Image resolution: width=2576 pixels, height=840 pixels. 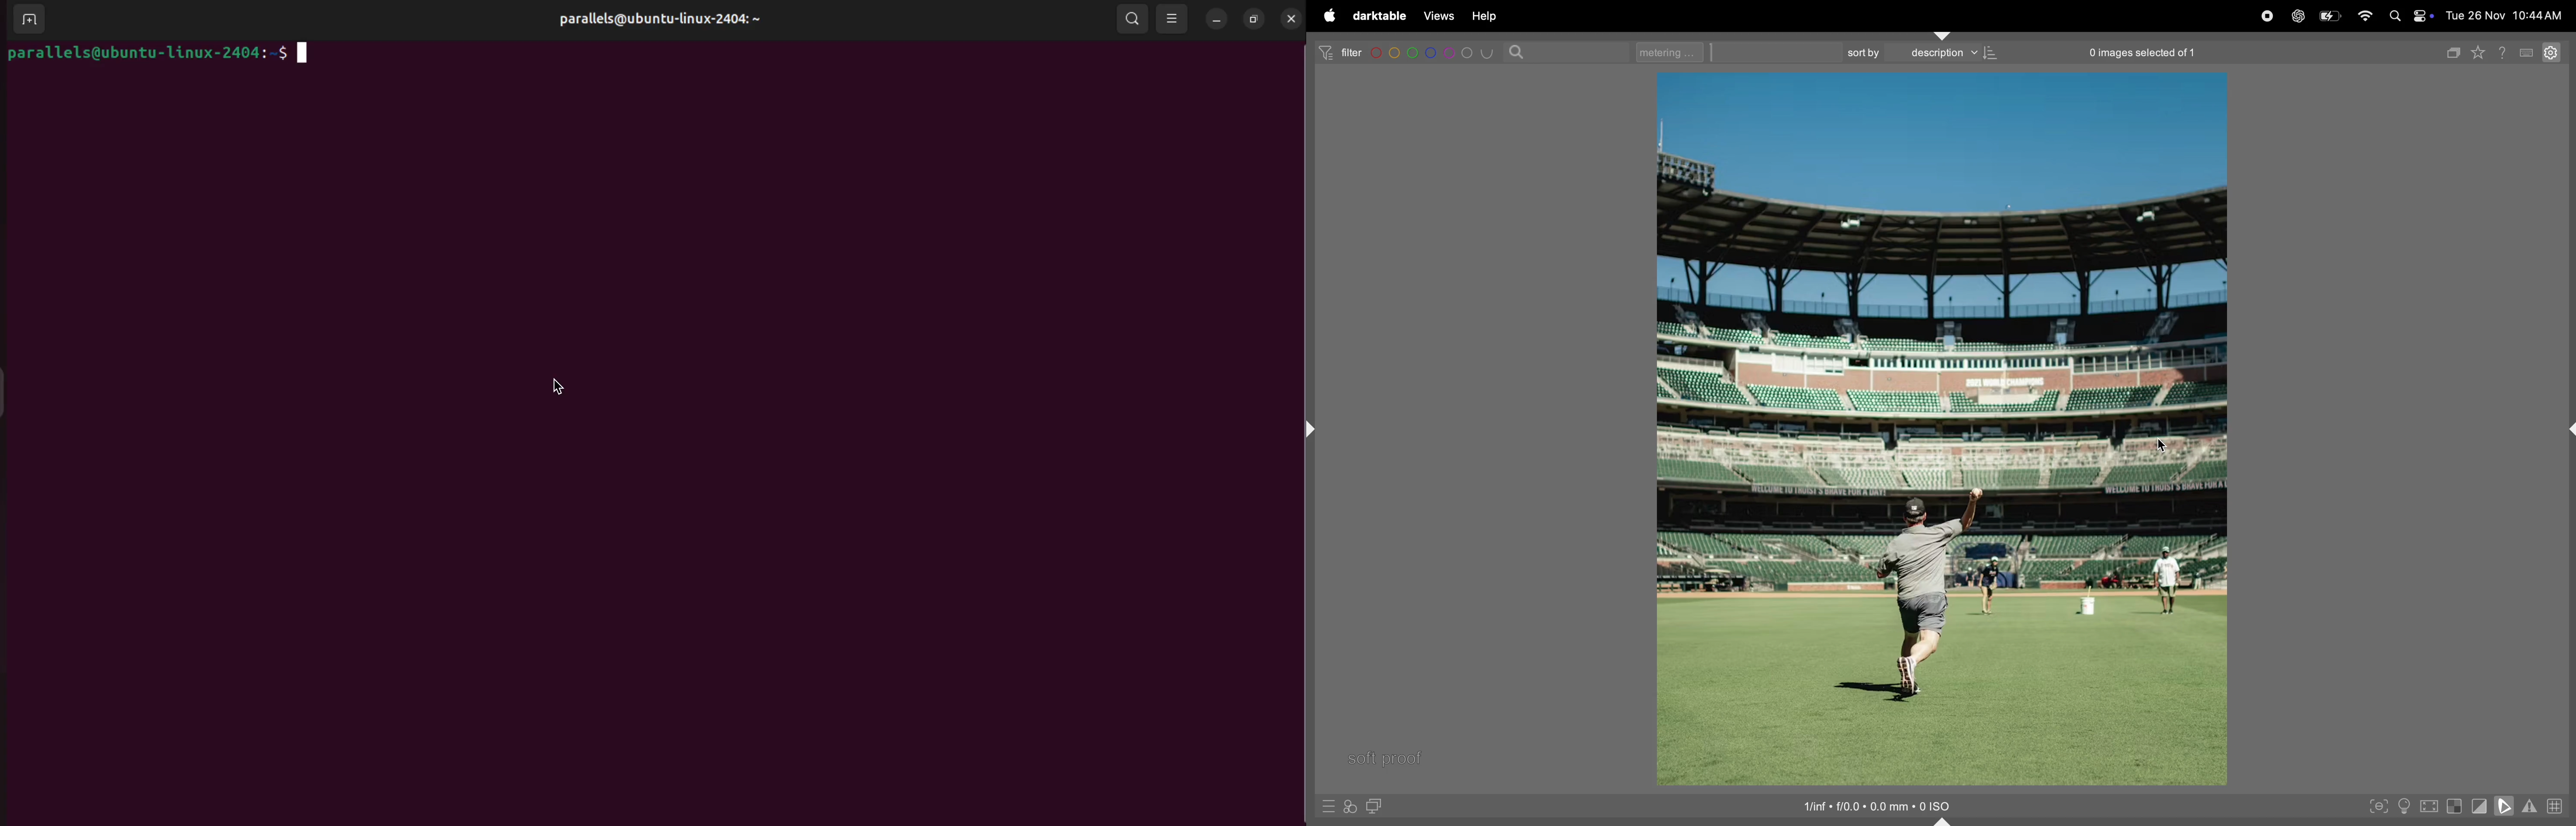 I want to click on settings, so click(x=2551, y=51).